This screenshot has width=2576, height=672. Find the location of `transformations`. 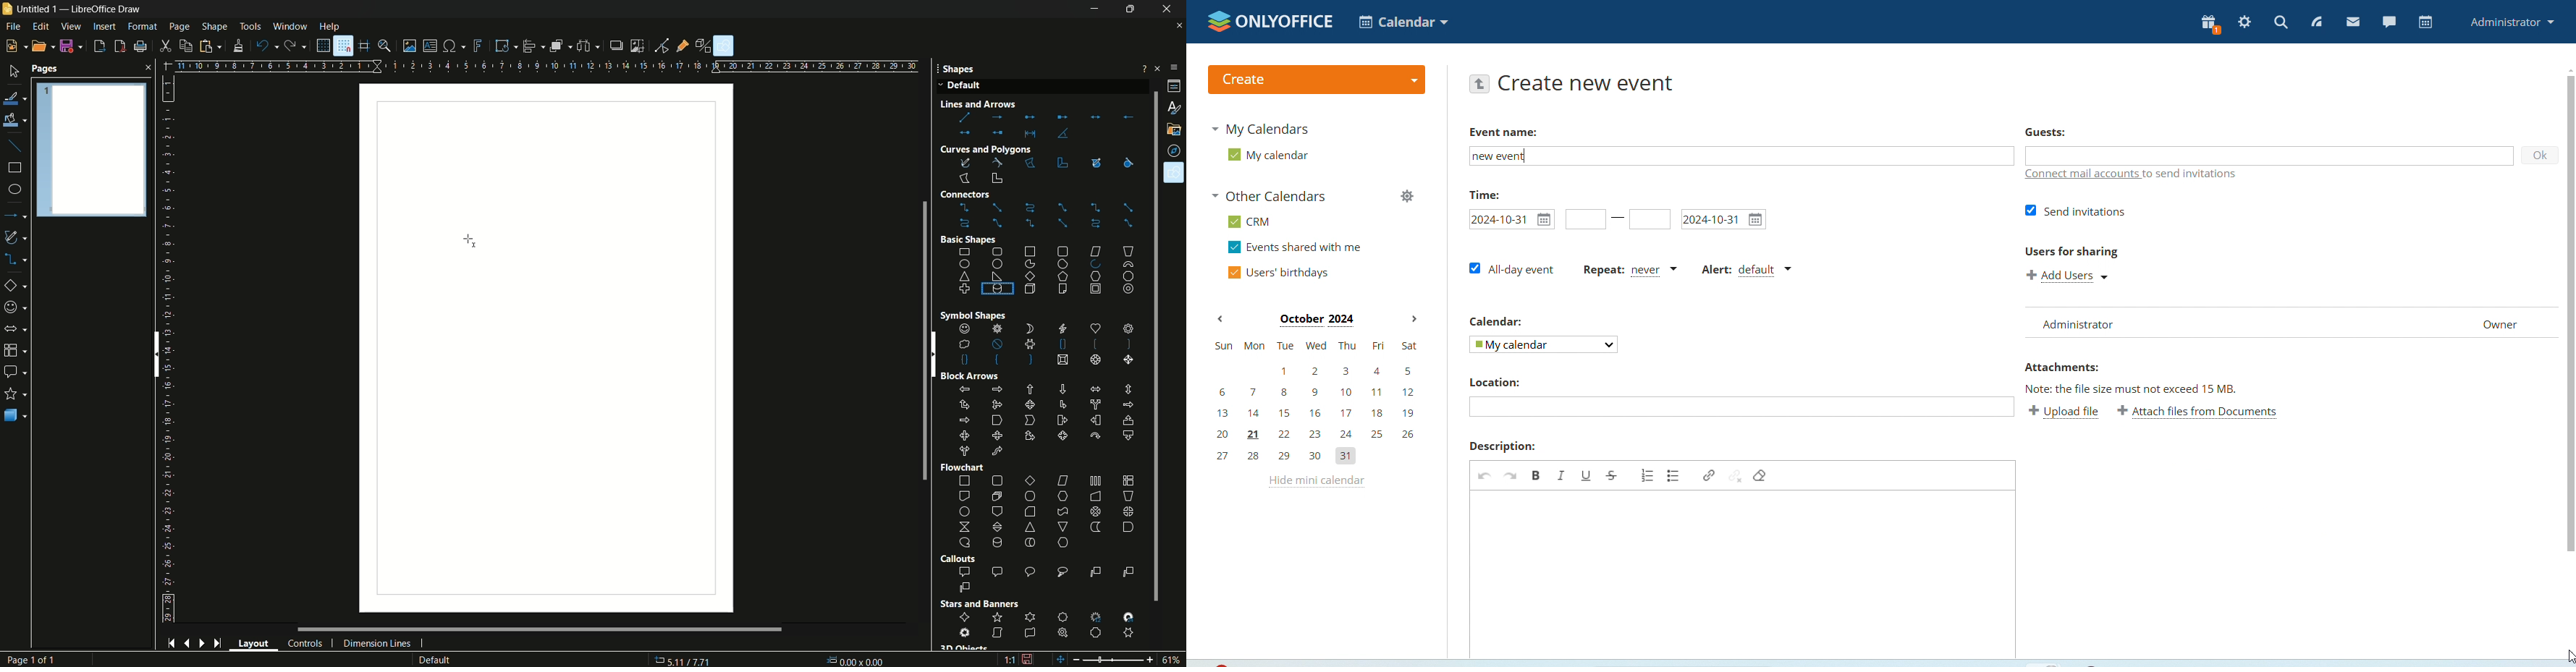

transformations is located at coordinates (505, 45).